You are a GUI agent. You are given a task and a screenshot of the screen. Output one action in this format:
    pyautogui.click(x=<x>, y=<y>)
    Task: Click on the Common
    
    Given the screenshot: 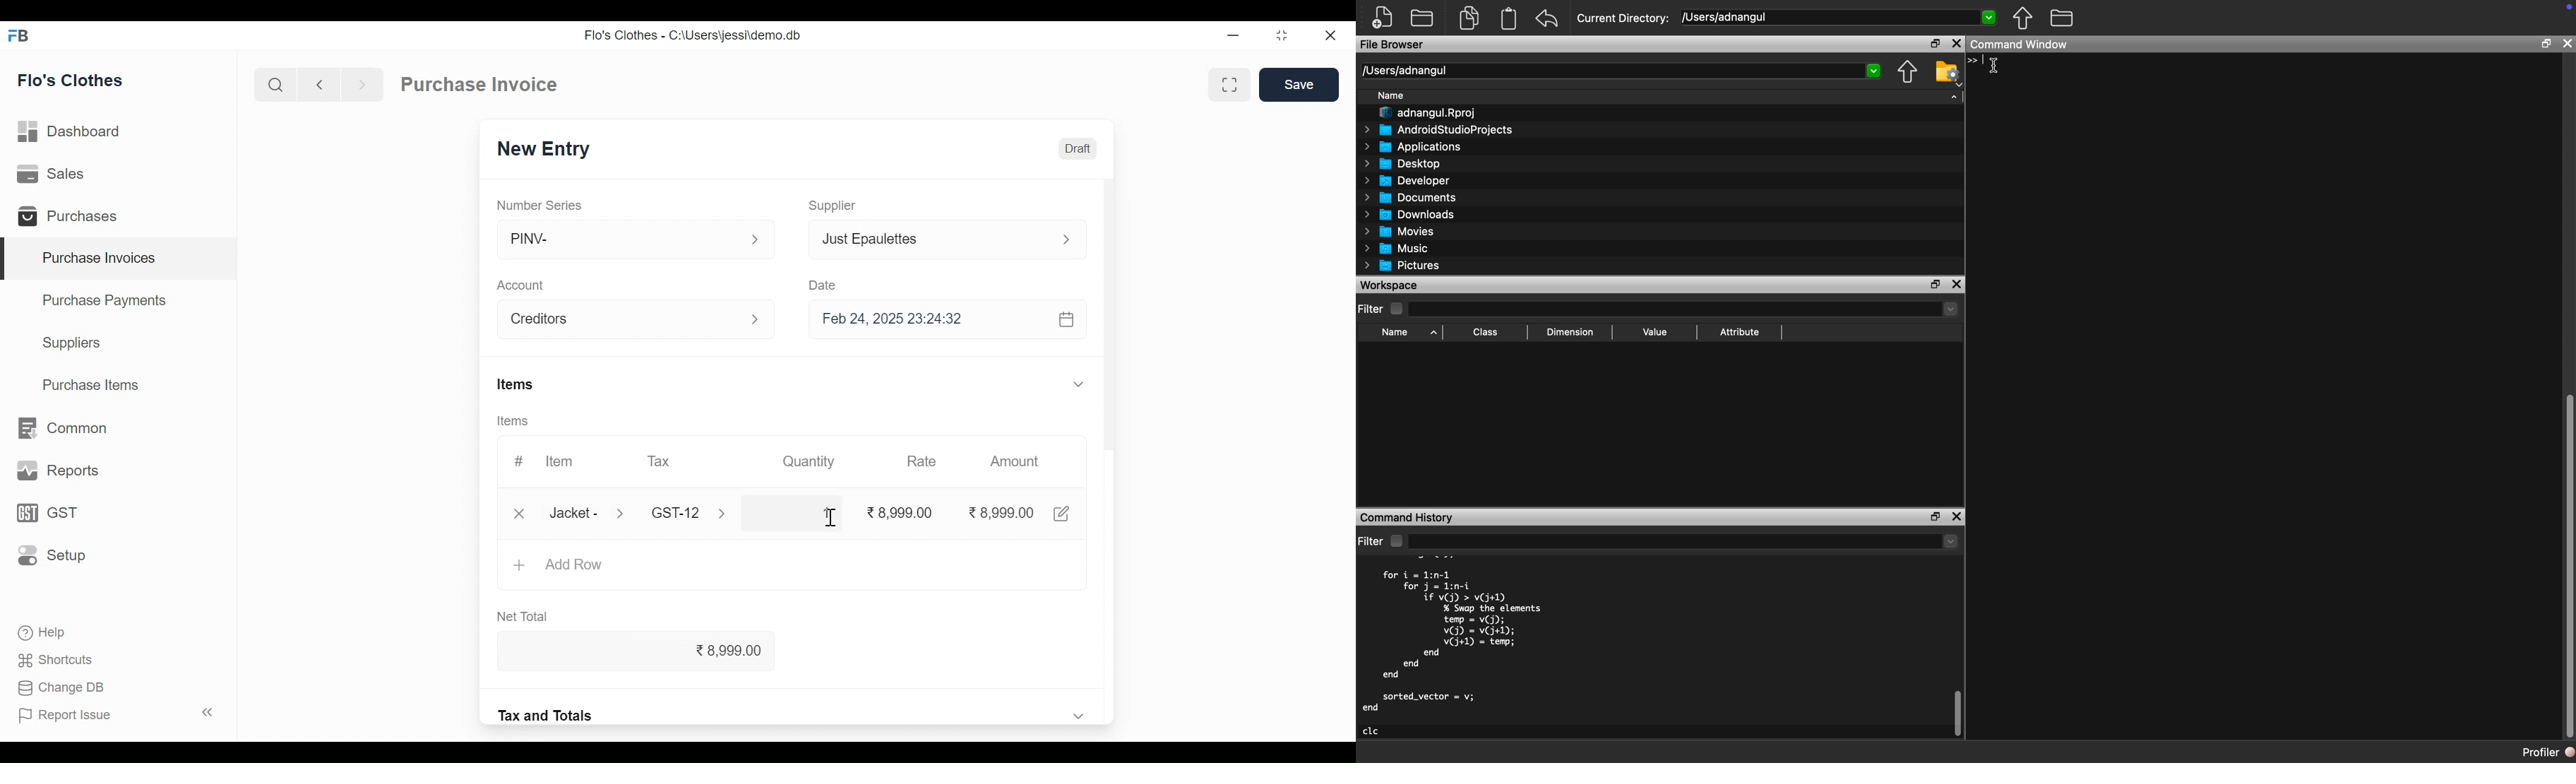 What is the action you would take?
    pyautogui.click(x=65, y=427)
    